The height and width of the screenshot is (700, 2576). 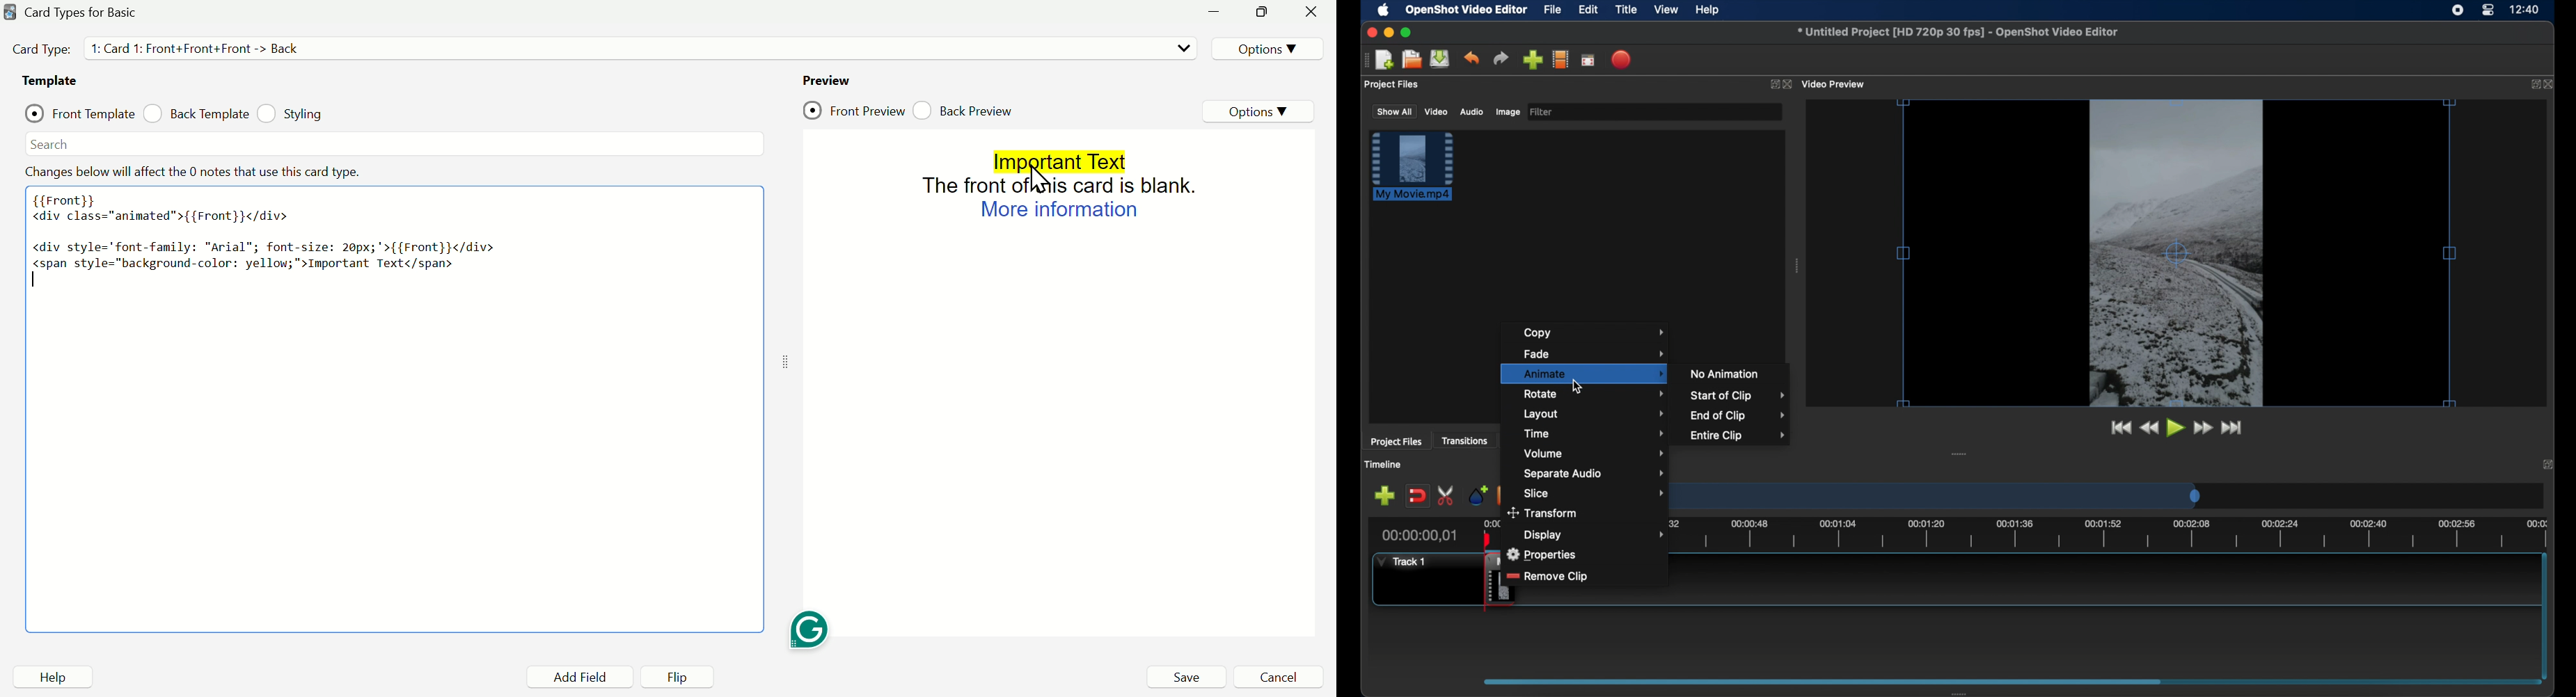 I want to click on Help, so click(x=52, y=676).